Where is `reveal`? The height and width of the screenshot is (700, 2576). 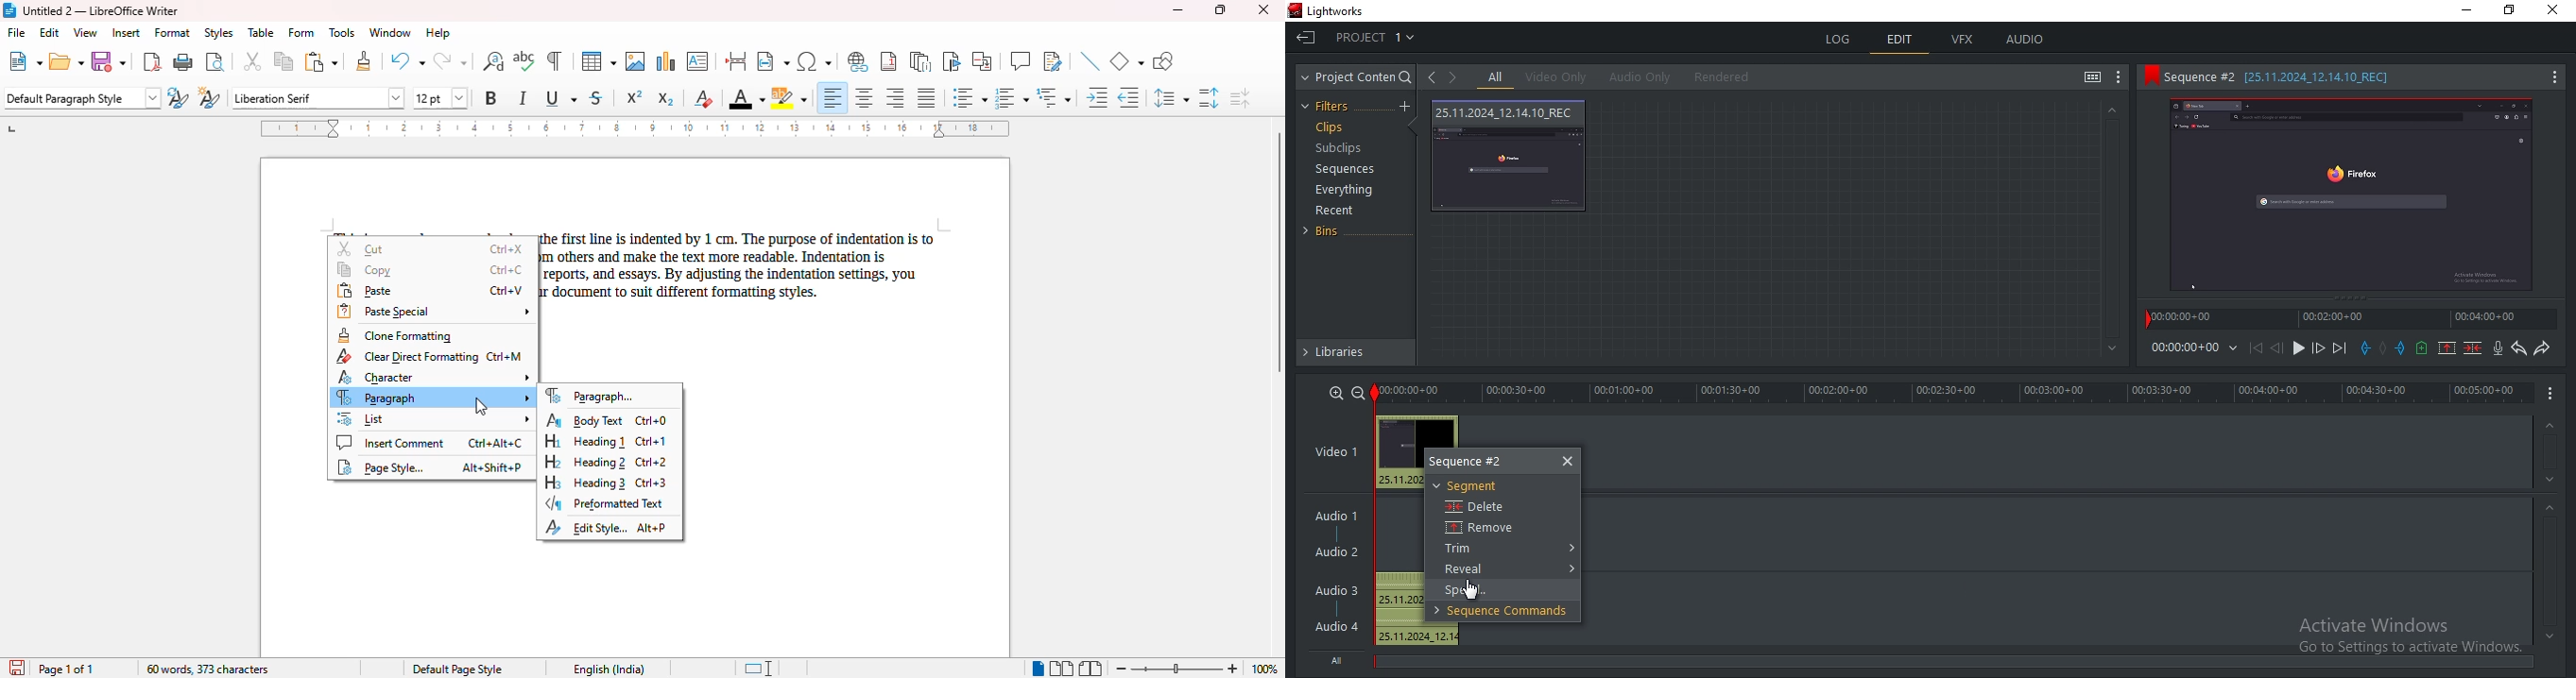 reveal is located at coordinates (1468, 569).